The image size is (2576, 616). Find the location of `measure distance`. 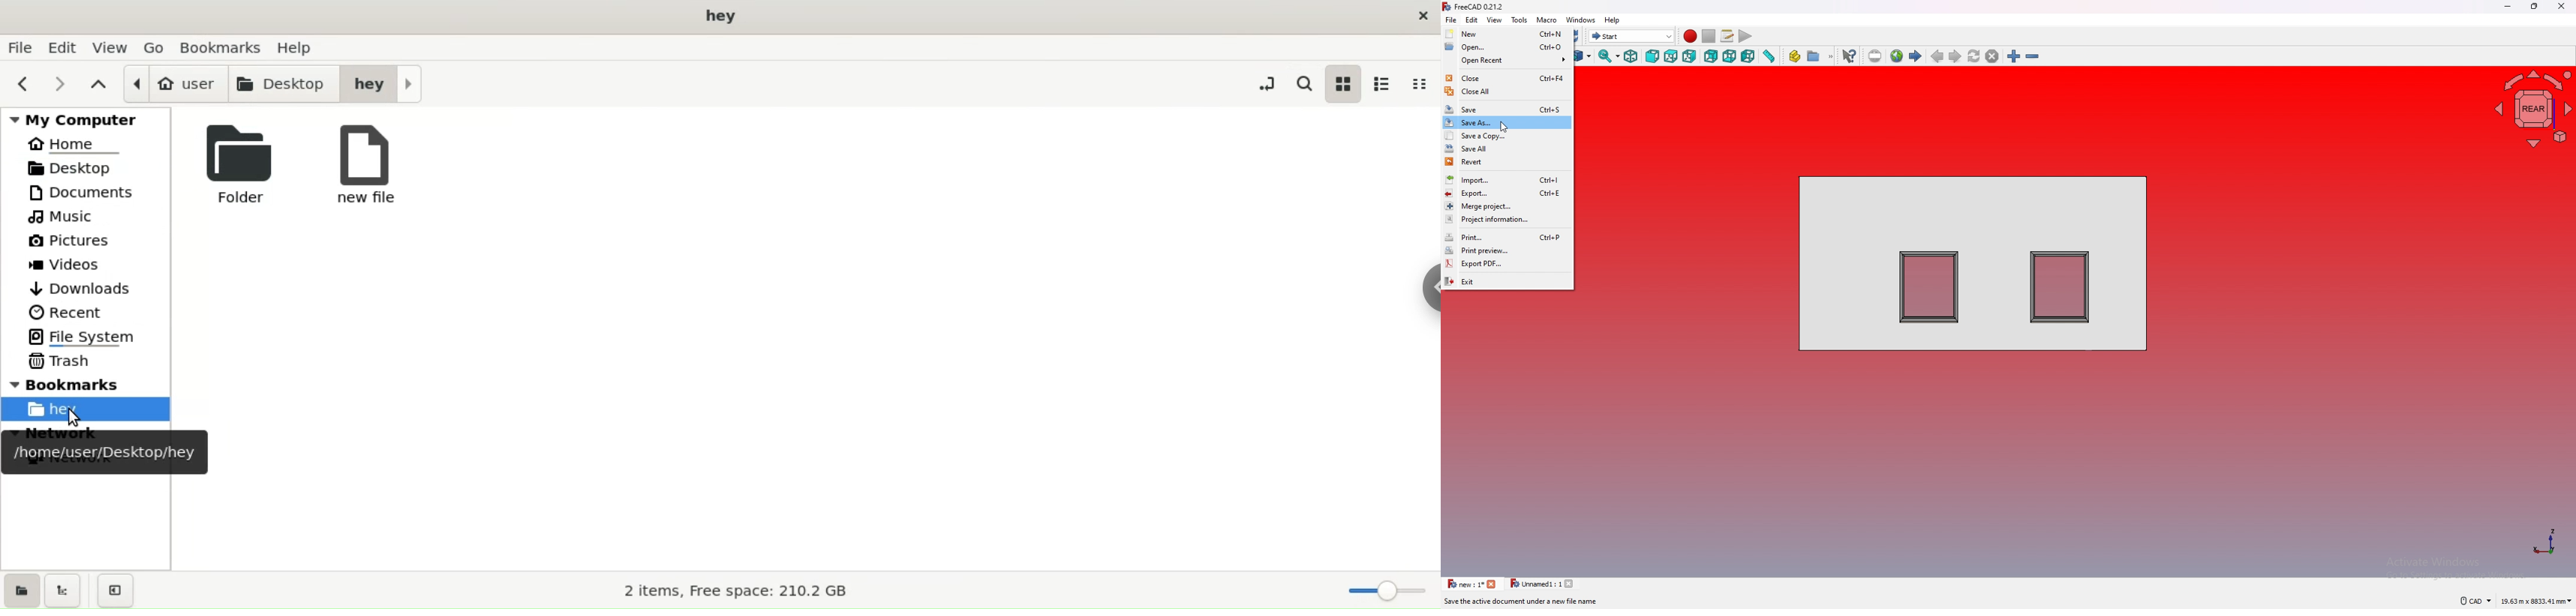

measure distance is located at coordinates (1769, 56).